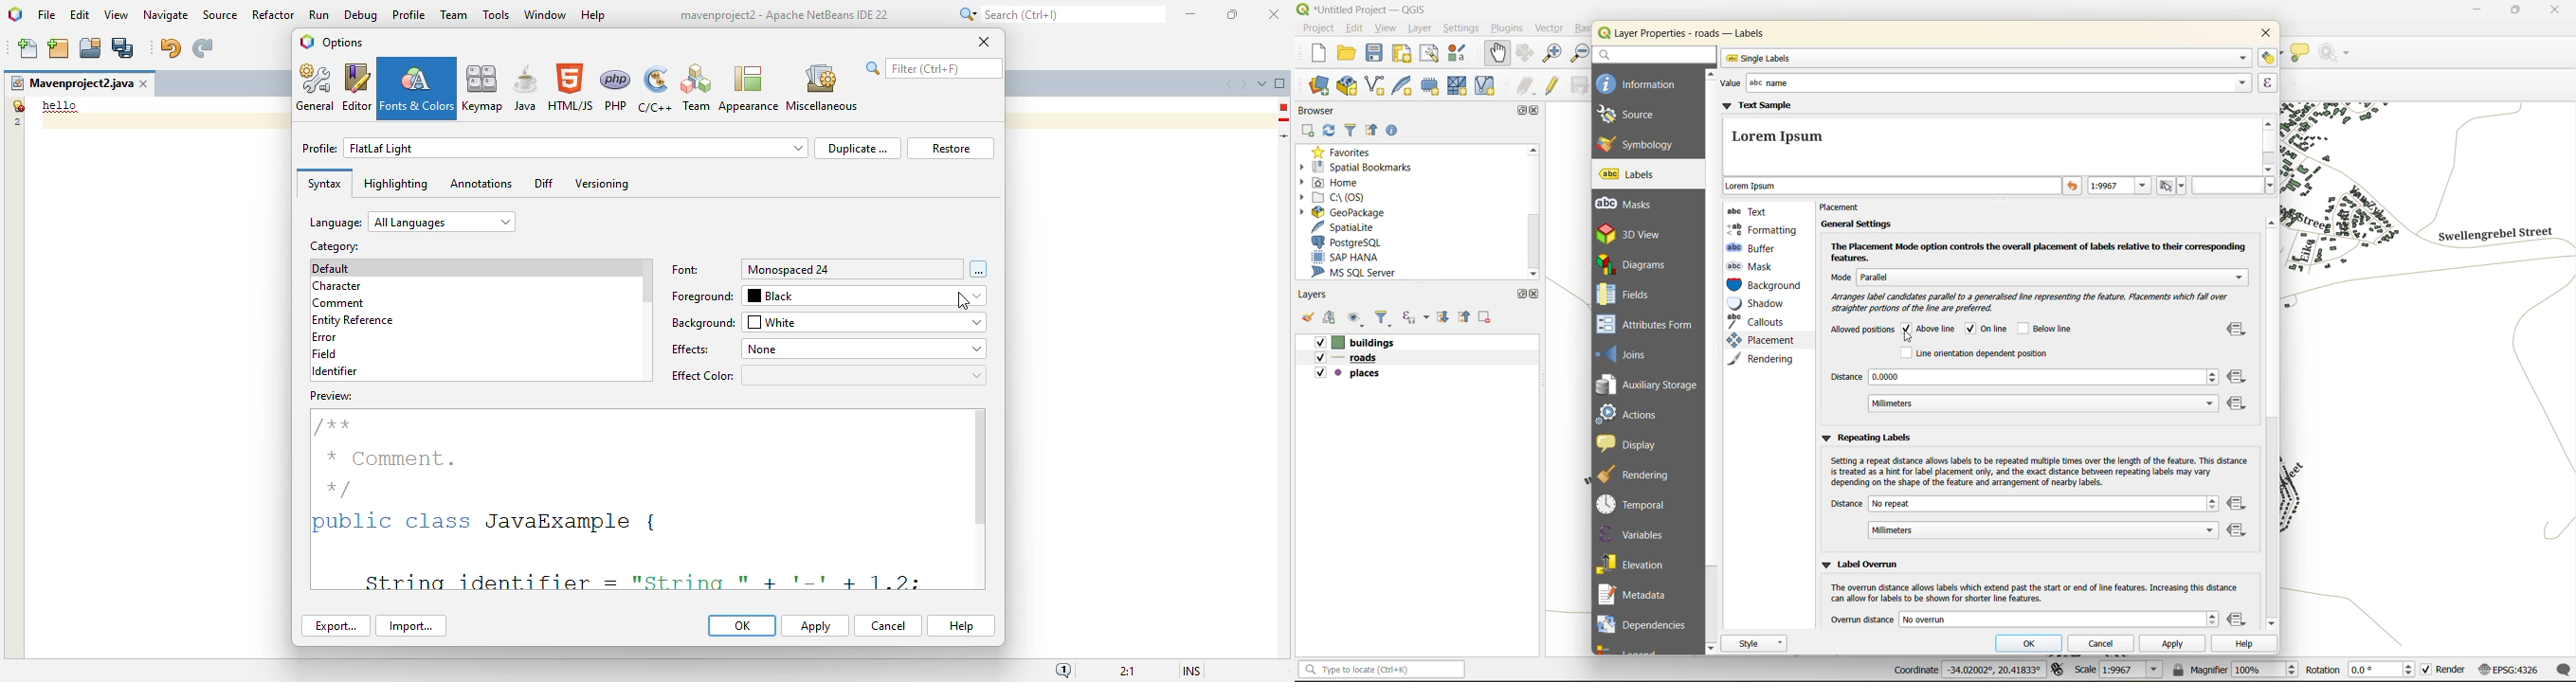 The width and height of the screenshot is (2576, 700). What do you see at coordinates (2032, 581) in the screenshot?
I see `lebel overrun` at bounding box center [2032, 581].